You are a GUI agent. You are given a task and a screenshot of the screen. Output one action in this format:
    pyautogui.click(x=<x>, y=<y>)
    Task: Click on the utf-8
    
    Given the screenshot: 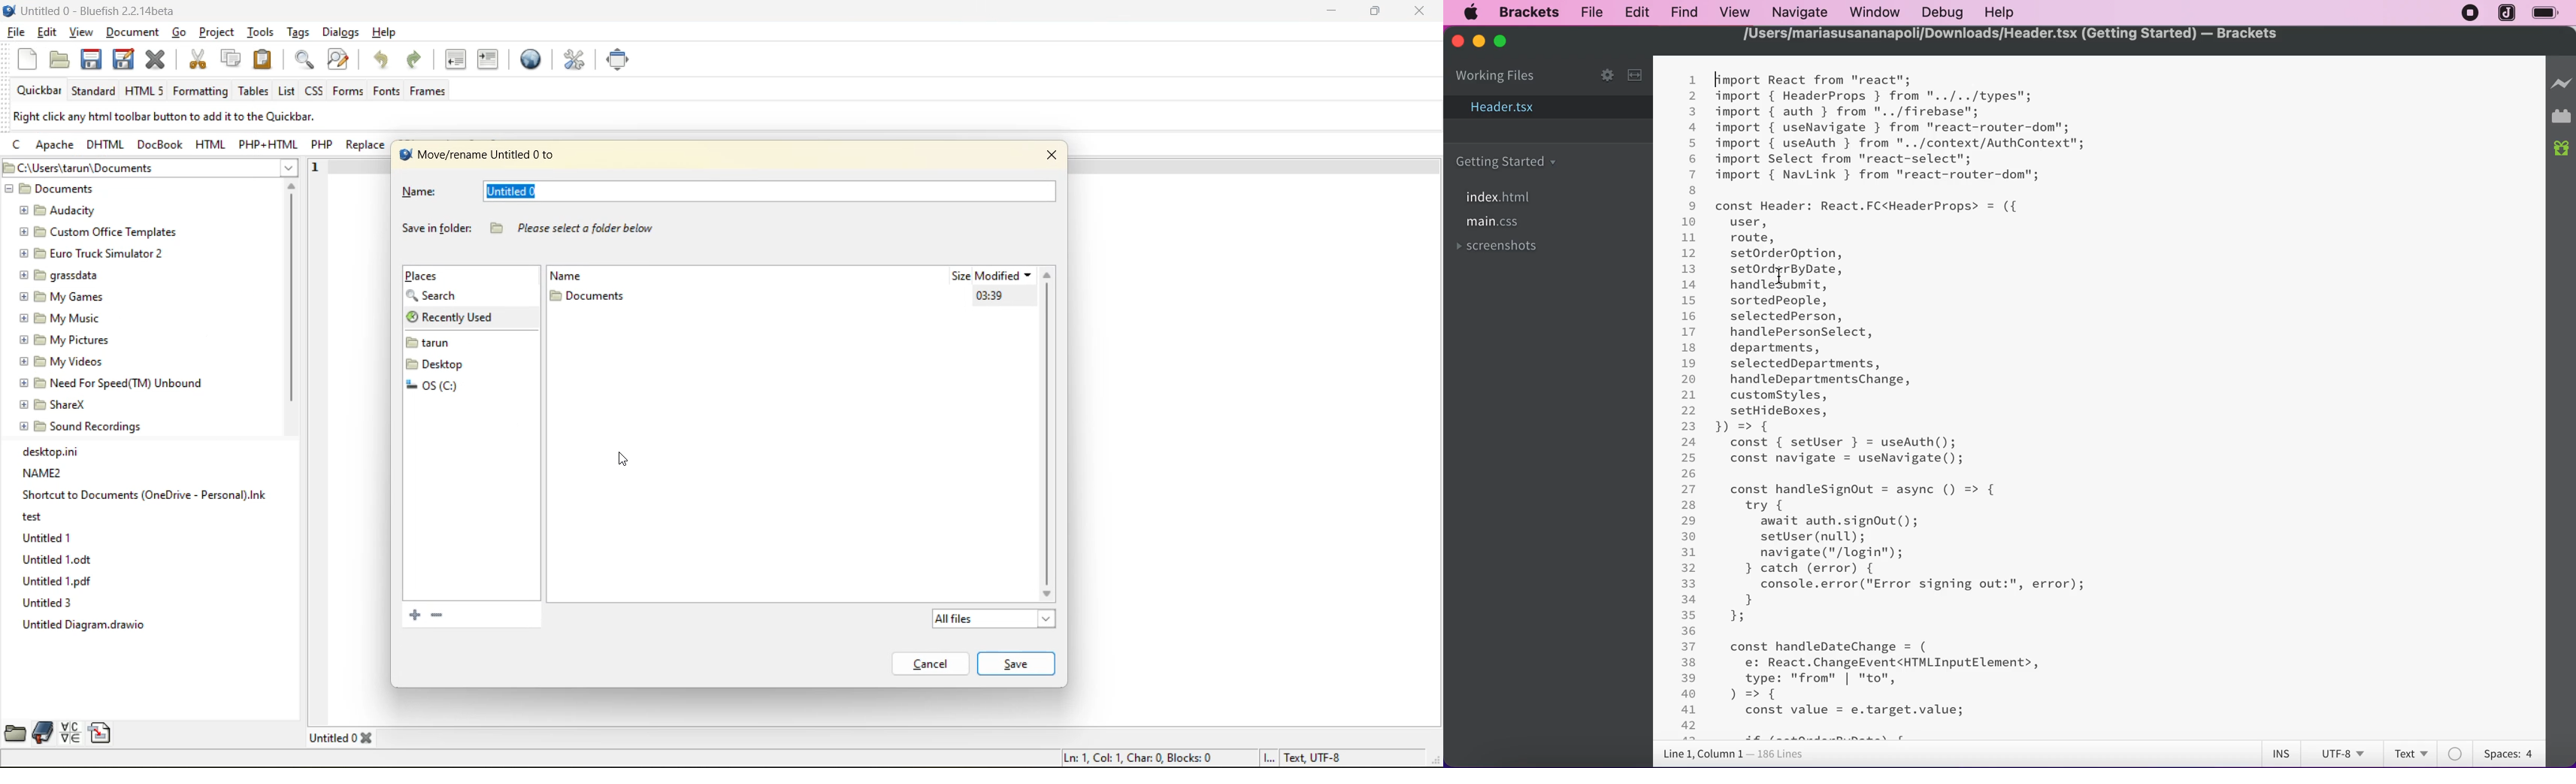 What is the action you would take?
    pyautogui.click(x=2344, y=754)
    